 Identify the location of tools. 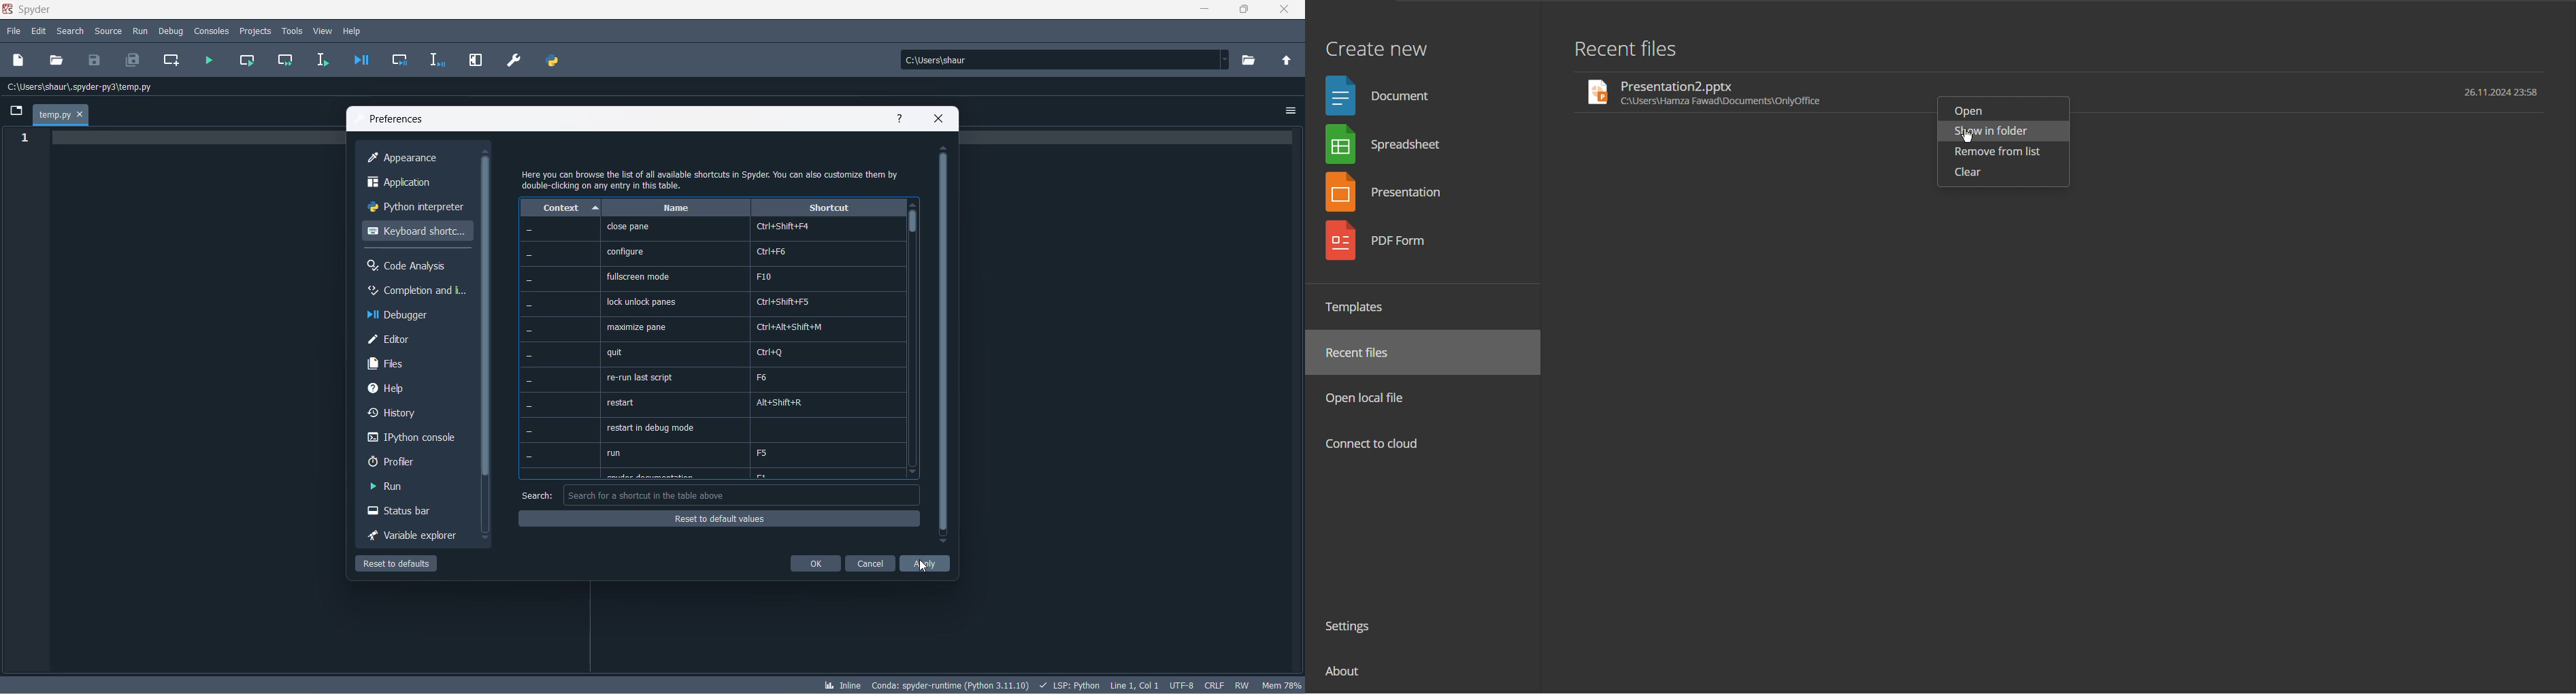
(293, 31).